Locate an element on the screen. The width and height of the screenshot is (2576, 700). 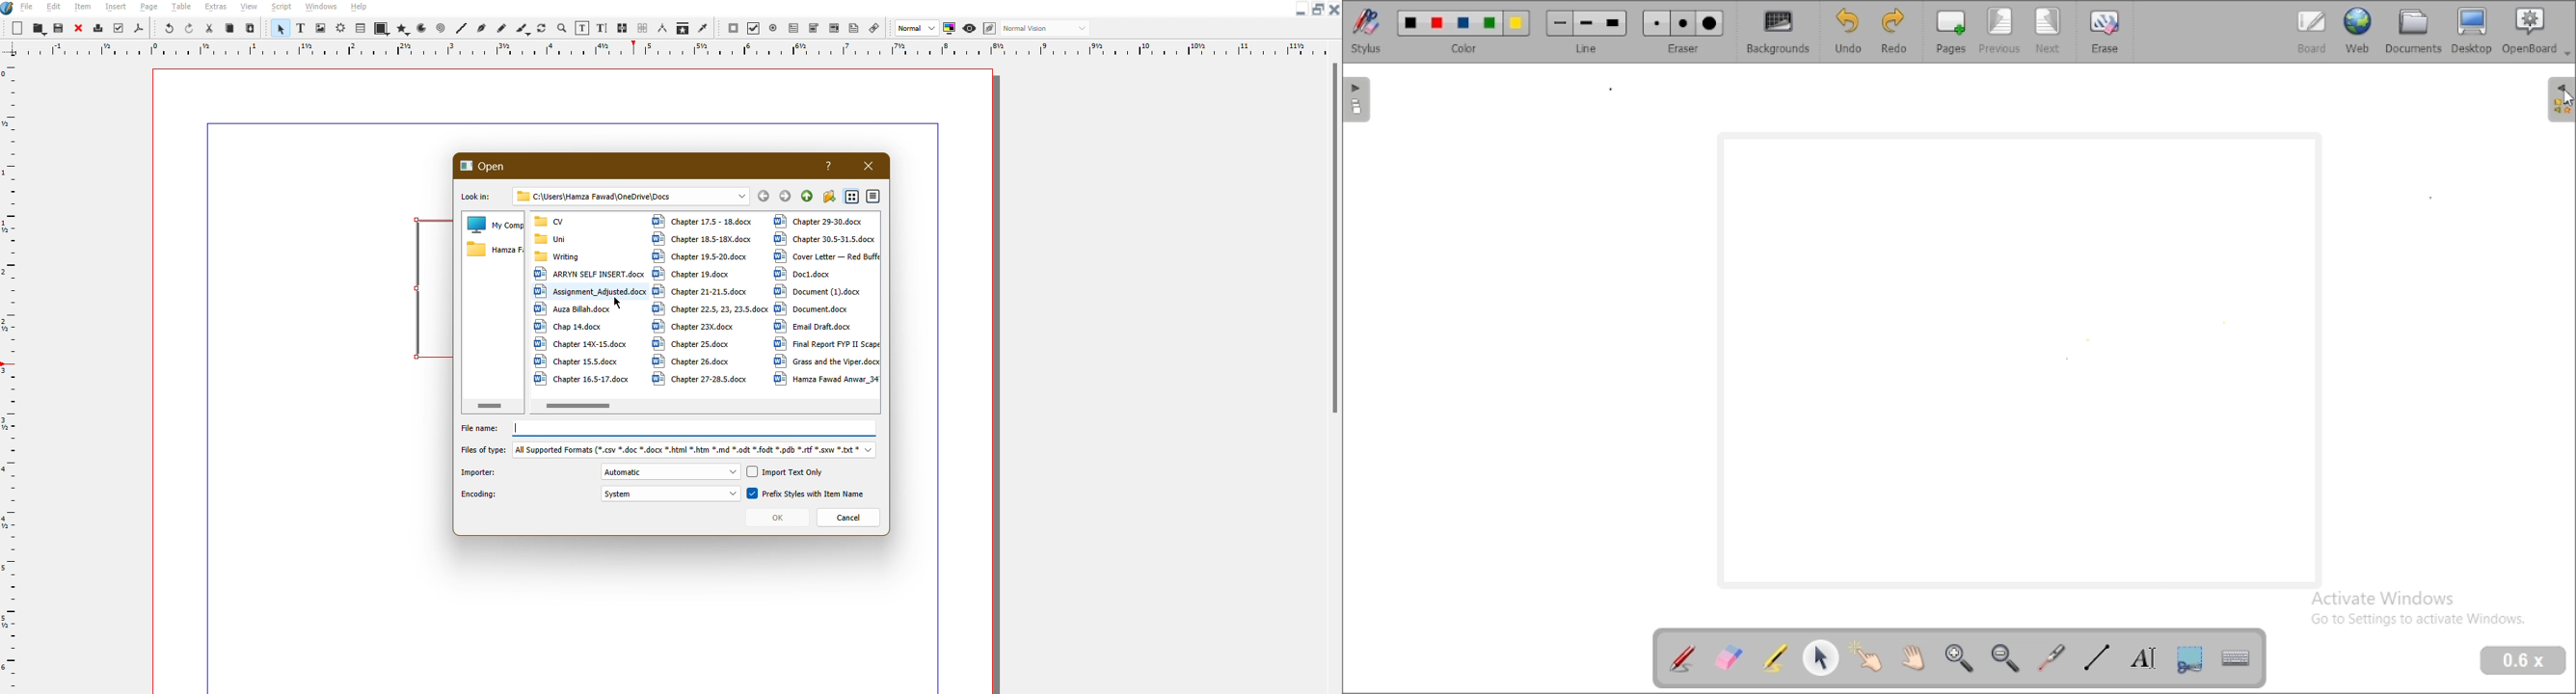
Address Bar is located at coordinates (630, 197).